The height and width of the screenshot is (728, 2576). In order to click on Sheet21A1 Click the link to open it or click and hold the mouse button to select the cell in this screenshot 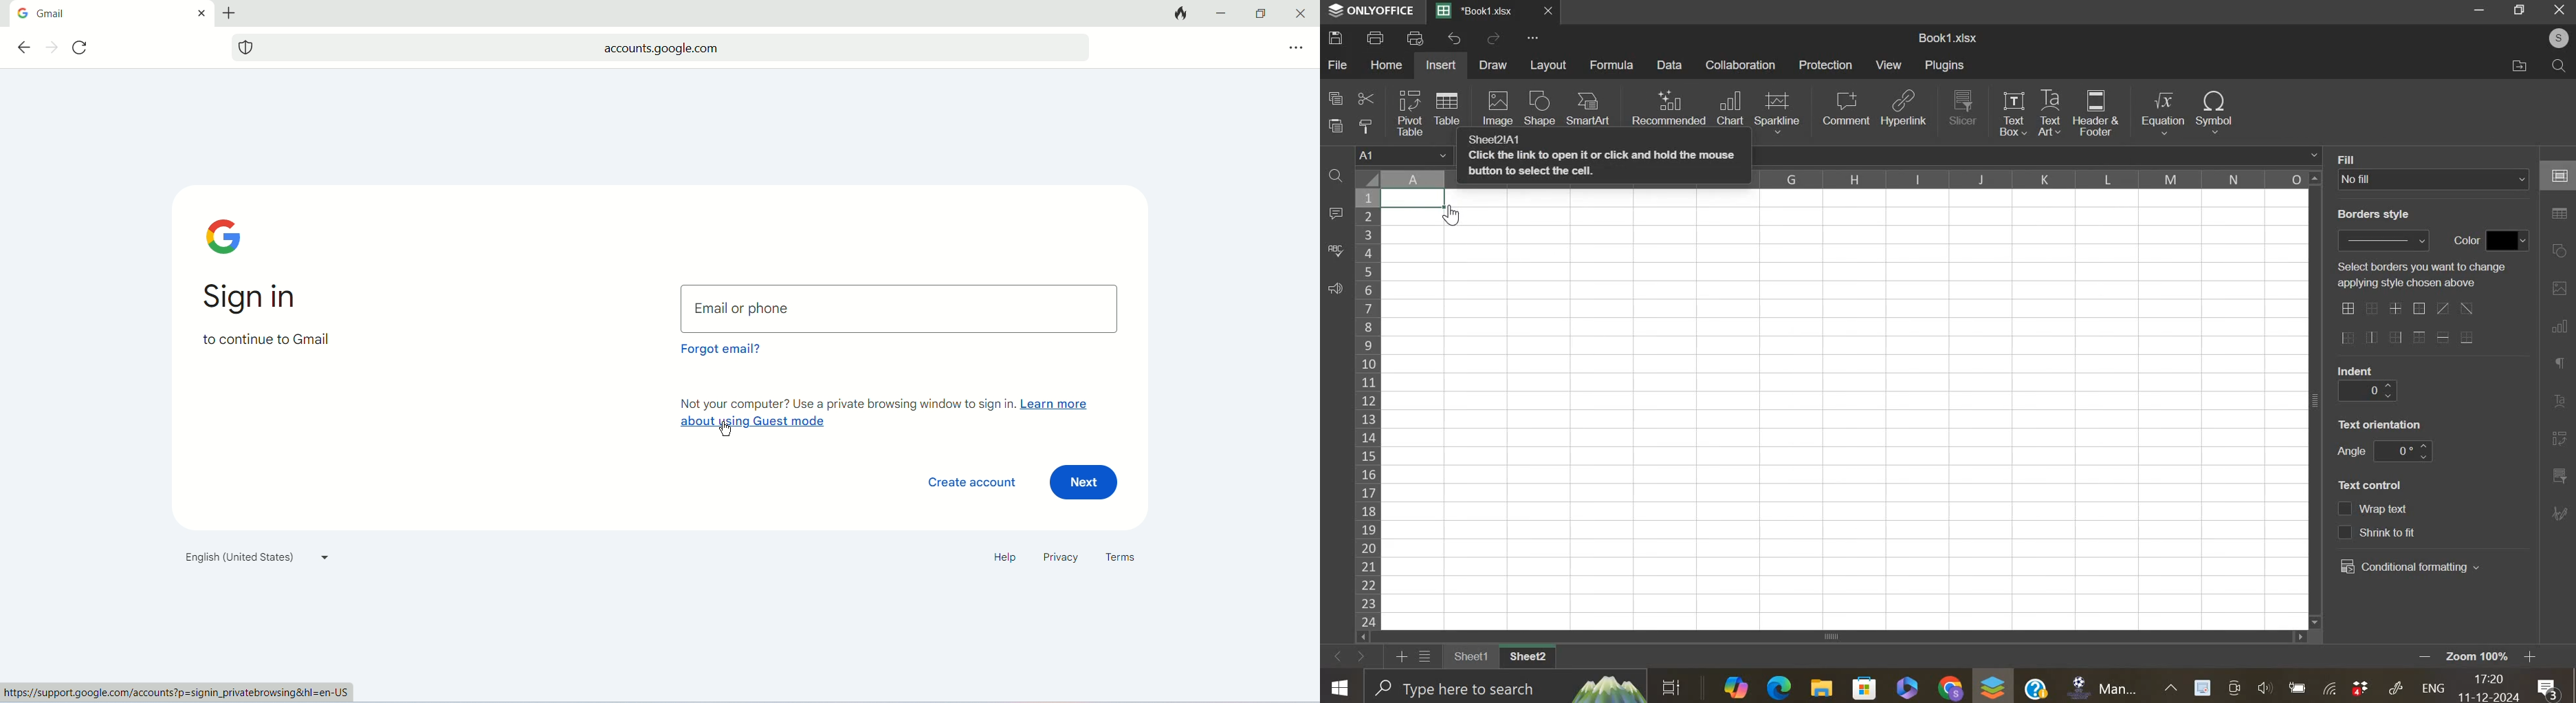, I will do `click(1604, 161)`.